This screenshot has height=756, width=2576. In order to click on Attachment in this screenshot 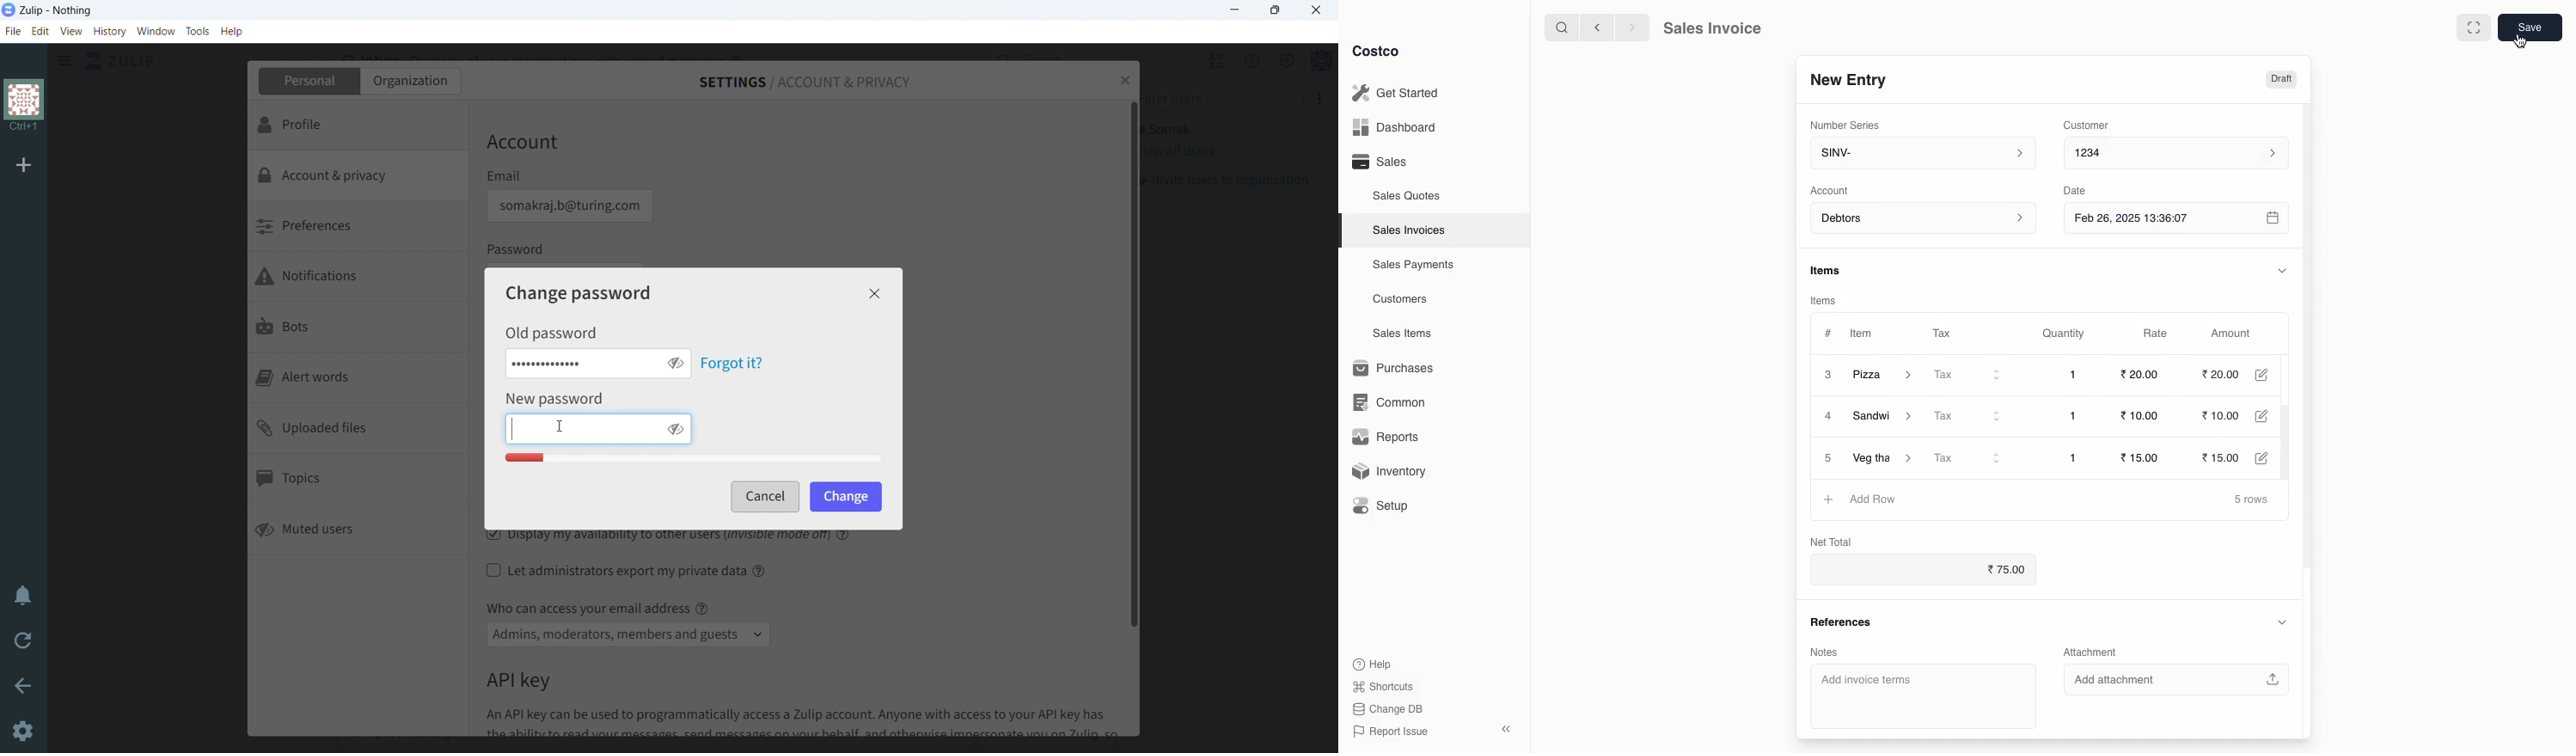, I will do `click(2091, 653)`.